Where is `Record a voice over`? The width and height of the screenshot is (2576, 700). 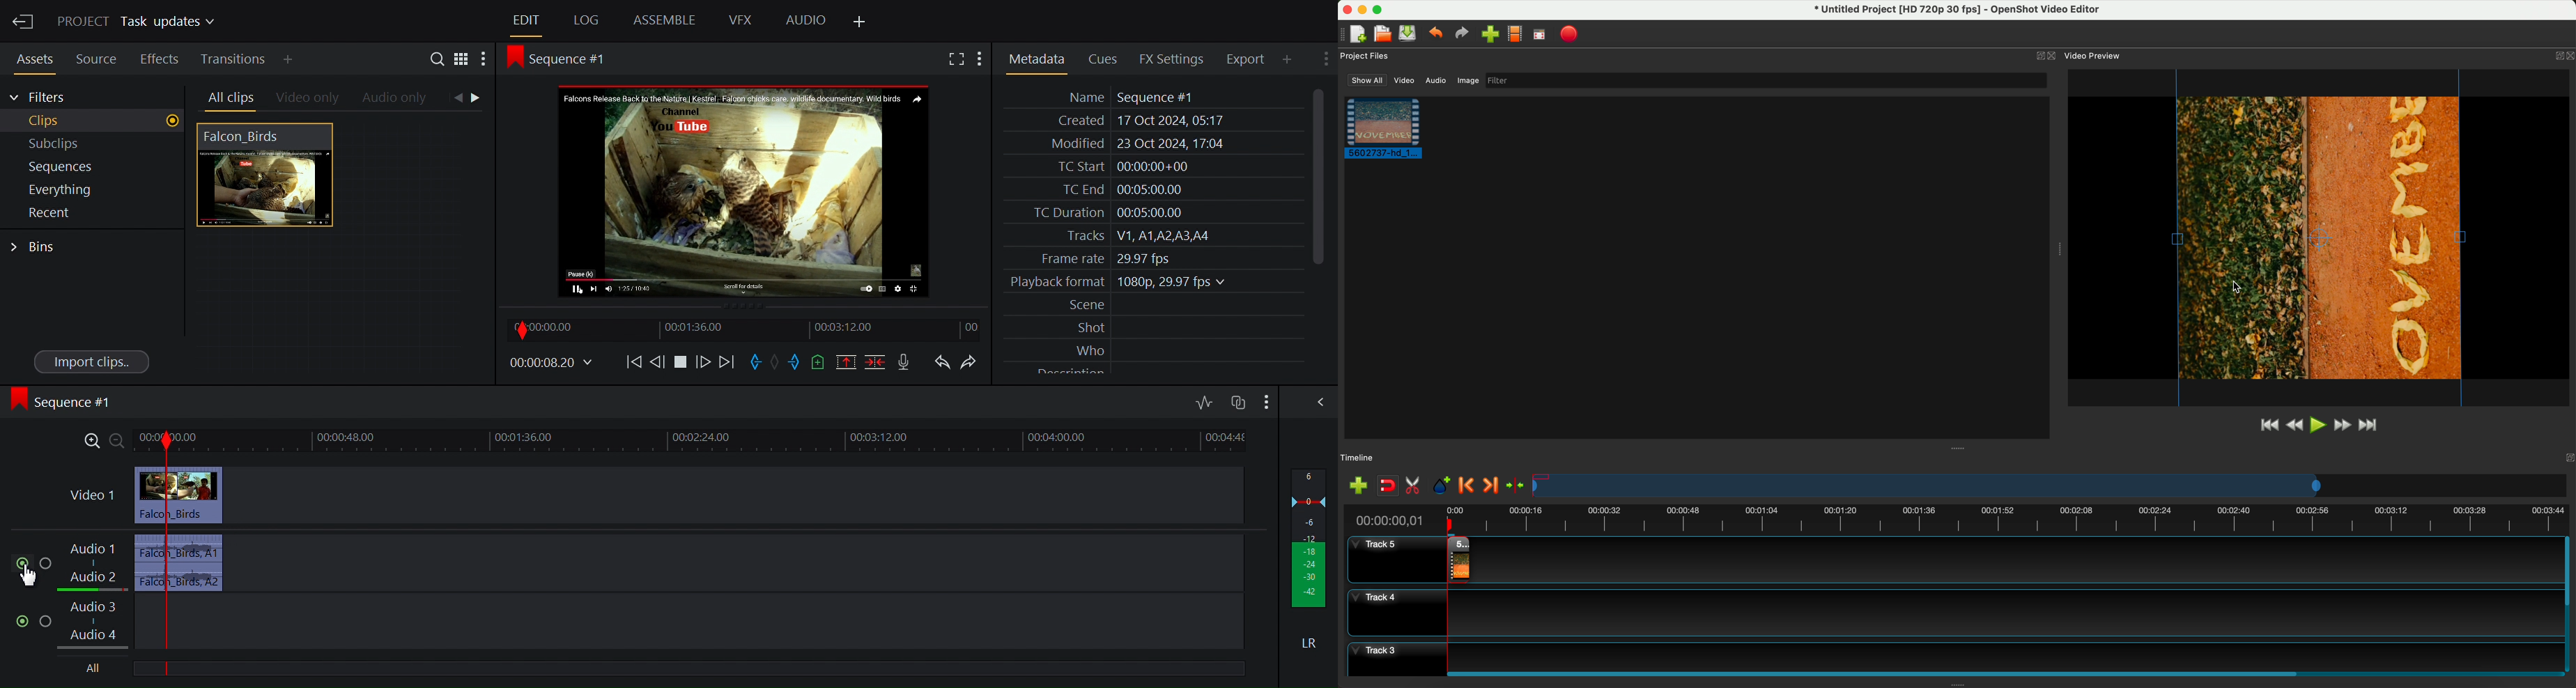
Record a voice over is located at coordinates (908, 363).